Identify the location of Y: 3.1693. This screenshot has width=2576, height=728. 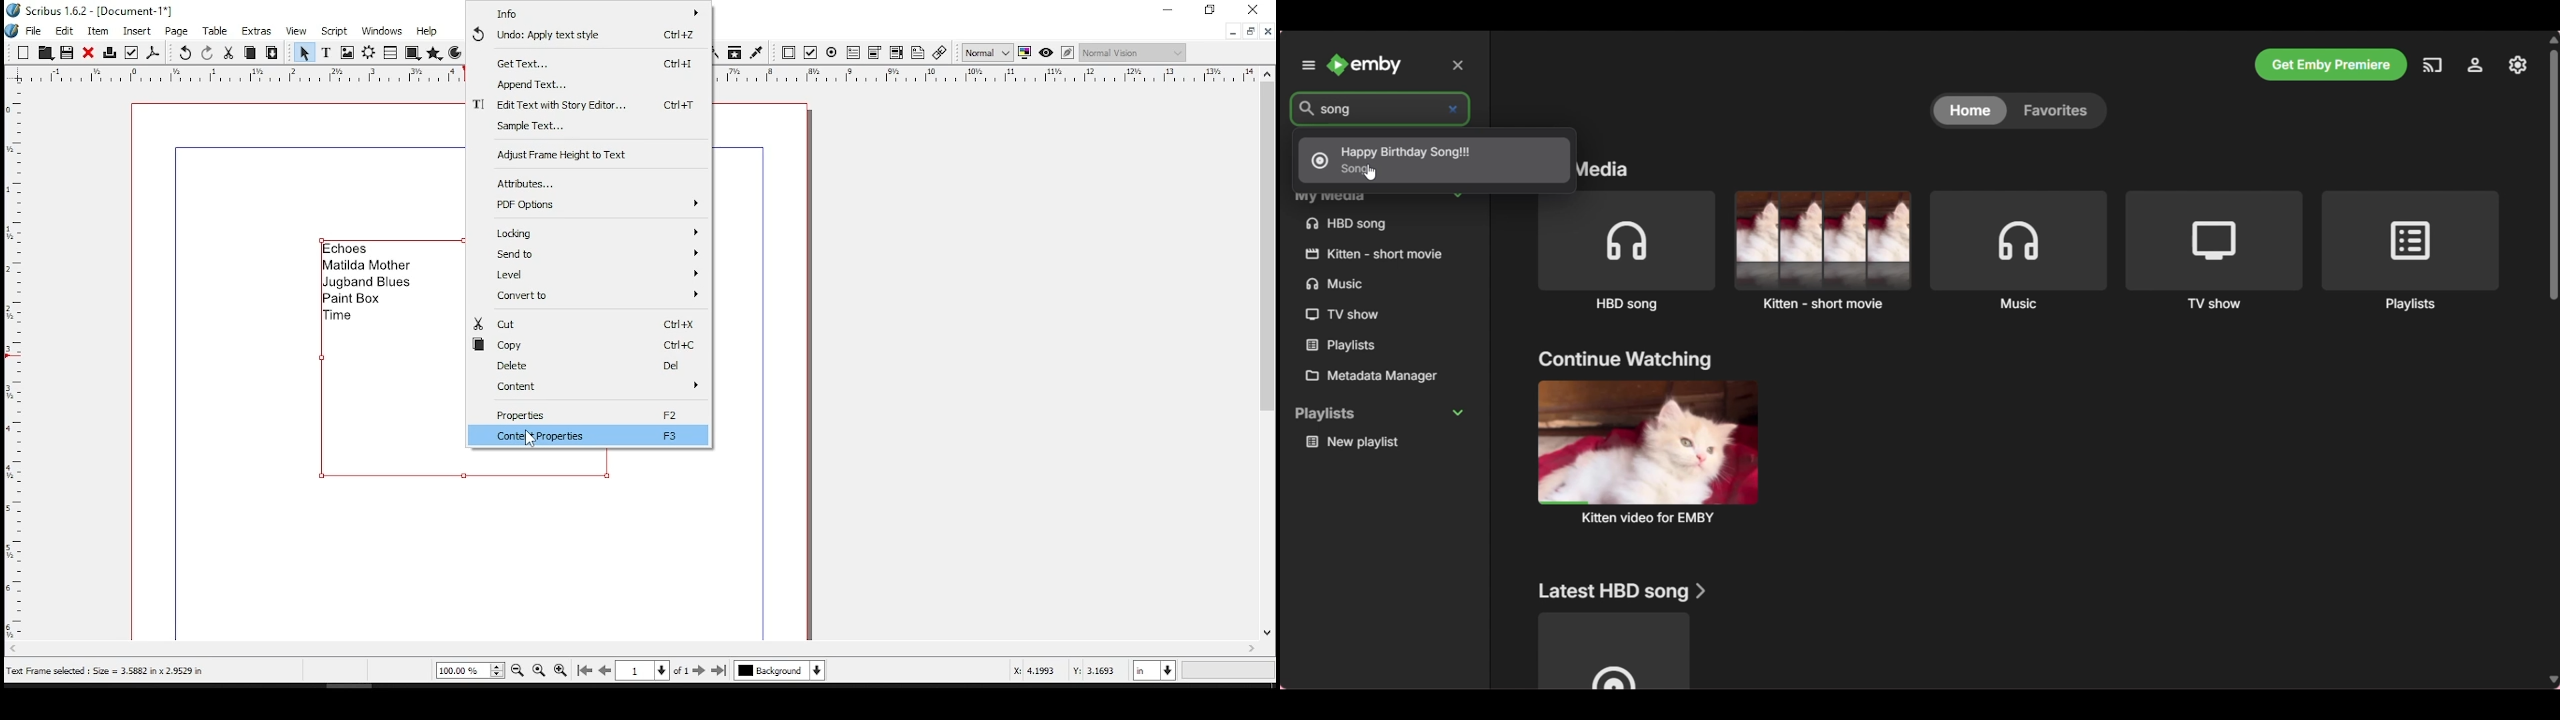
(1095, 671).